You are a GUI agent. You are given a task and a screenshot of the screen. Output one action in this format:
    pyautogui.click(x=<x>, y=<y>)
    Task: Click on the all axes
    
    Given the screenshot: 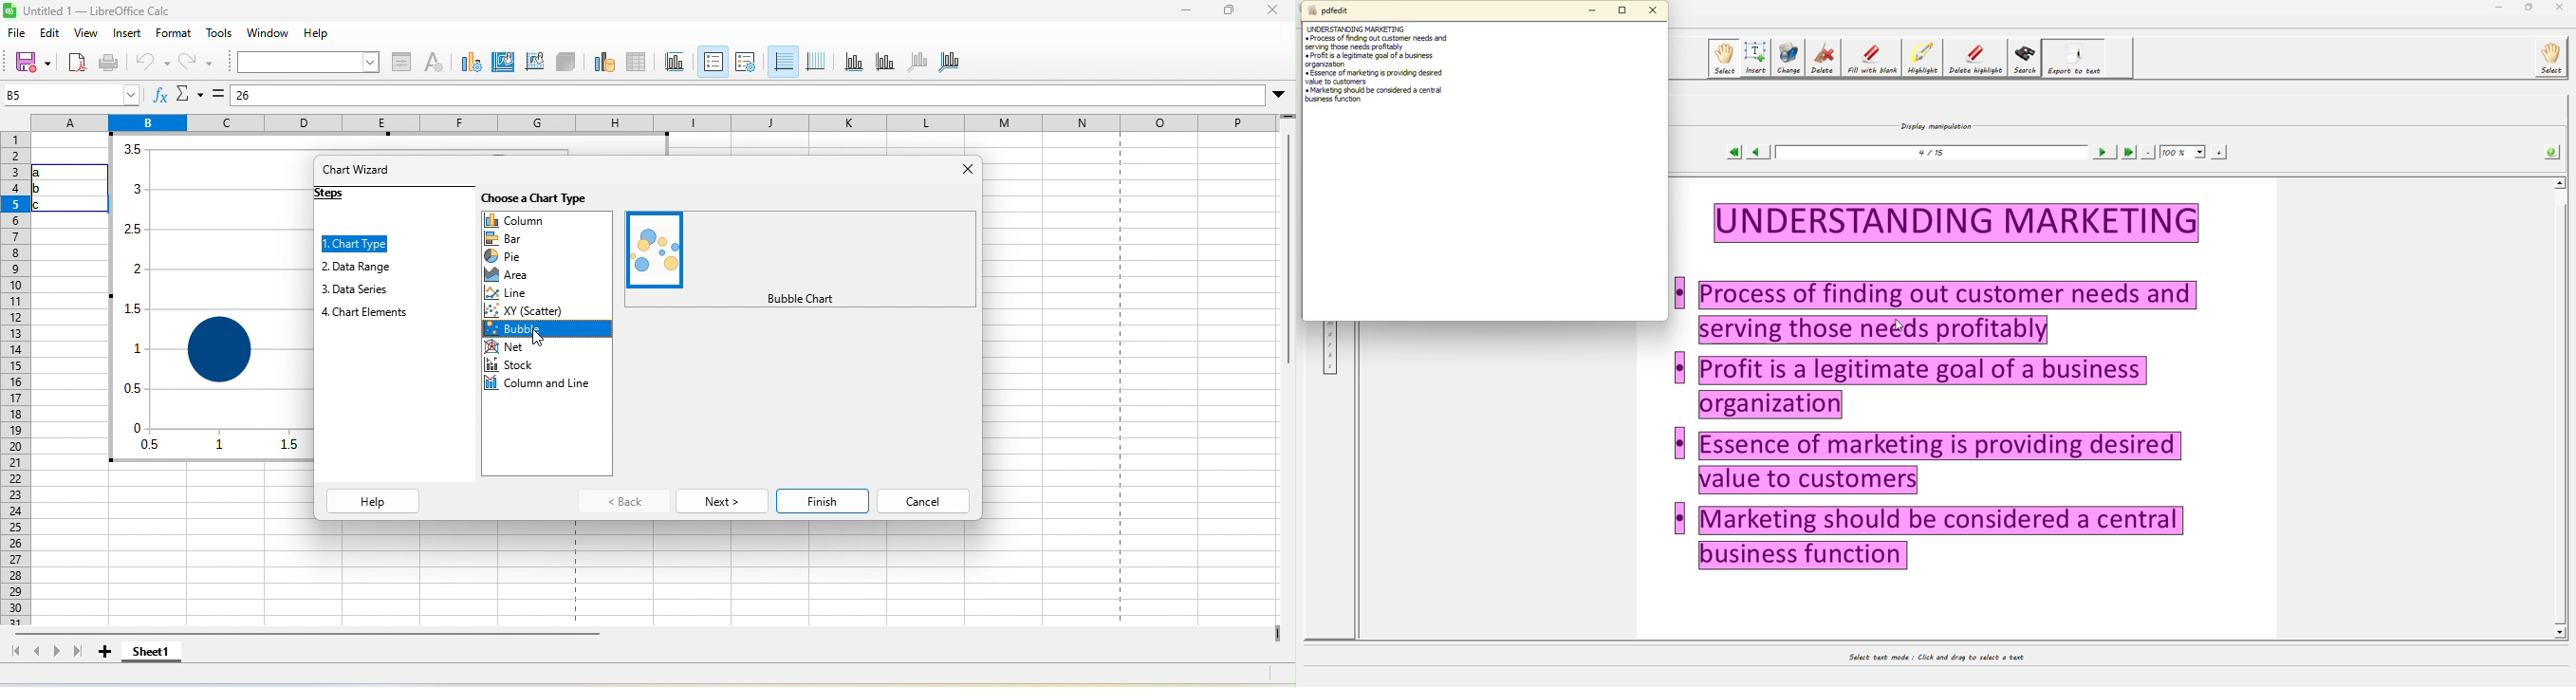 What is the action you would take?
    pyautogui.click(x=950, y=62)
    